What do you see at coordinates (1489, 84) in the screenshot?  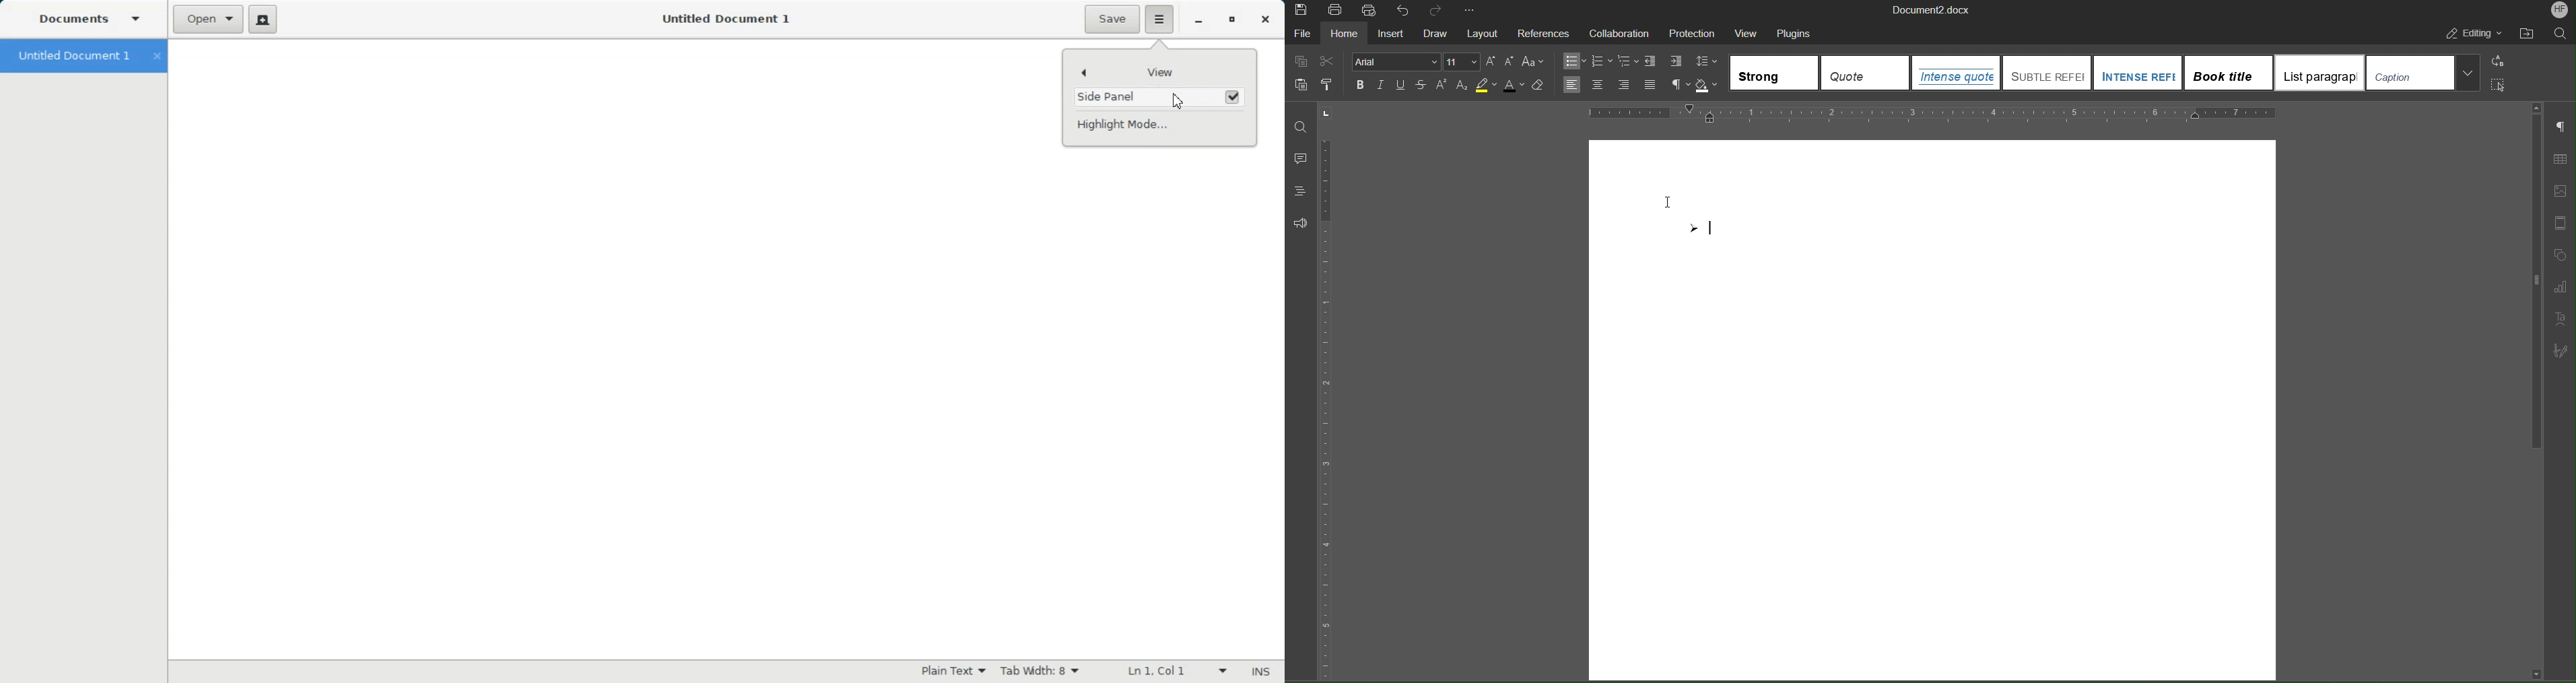 I see `Highlight` at bounding box center [1489, 84].